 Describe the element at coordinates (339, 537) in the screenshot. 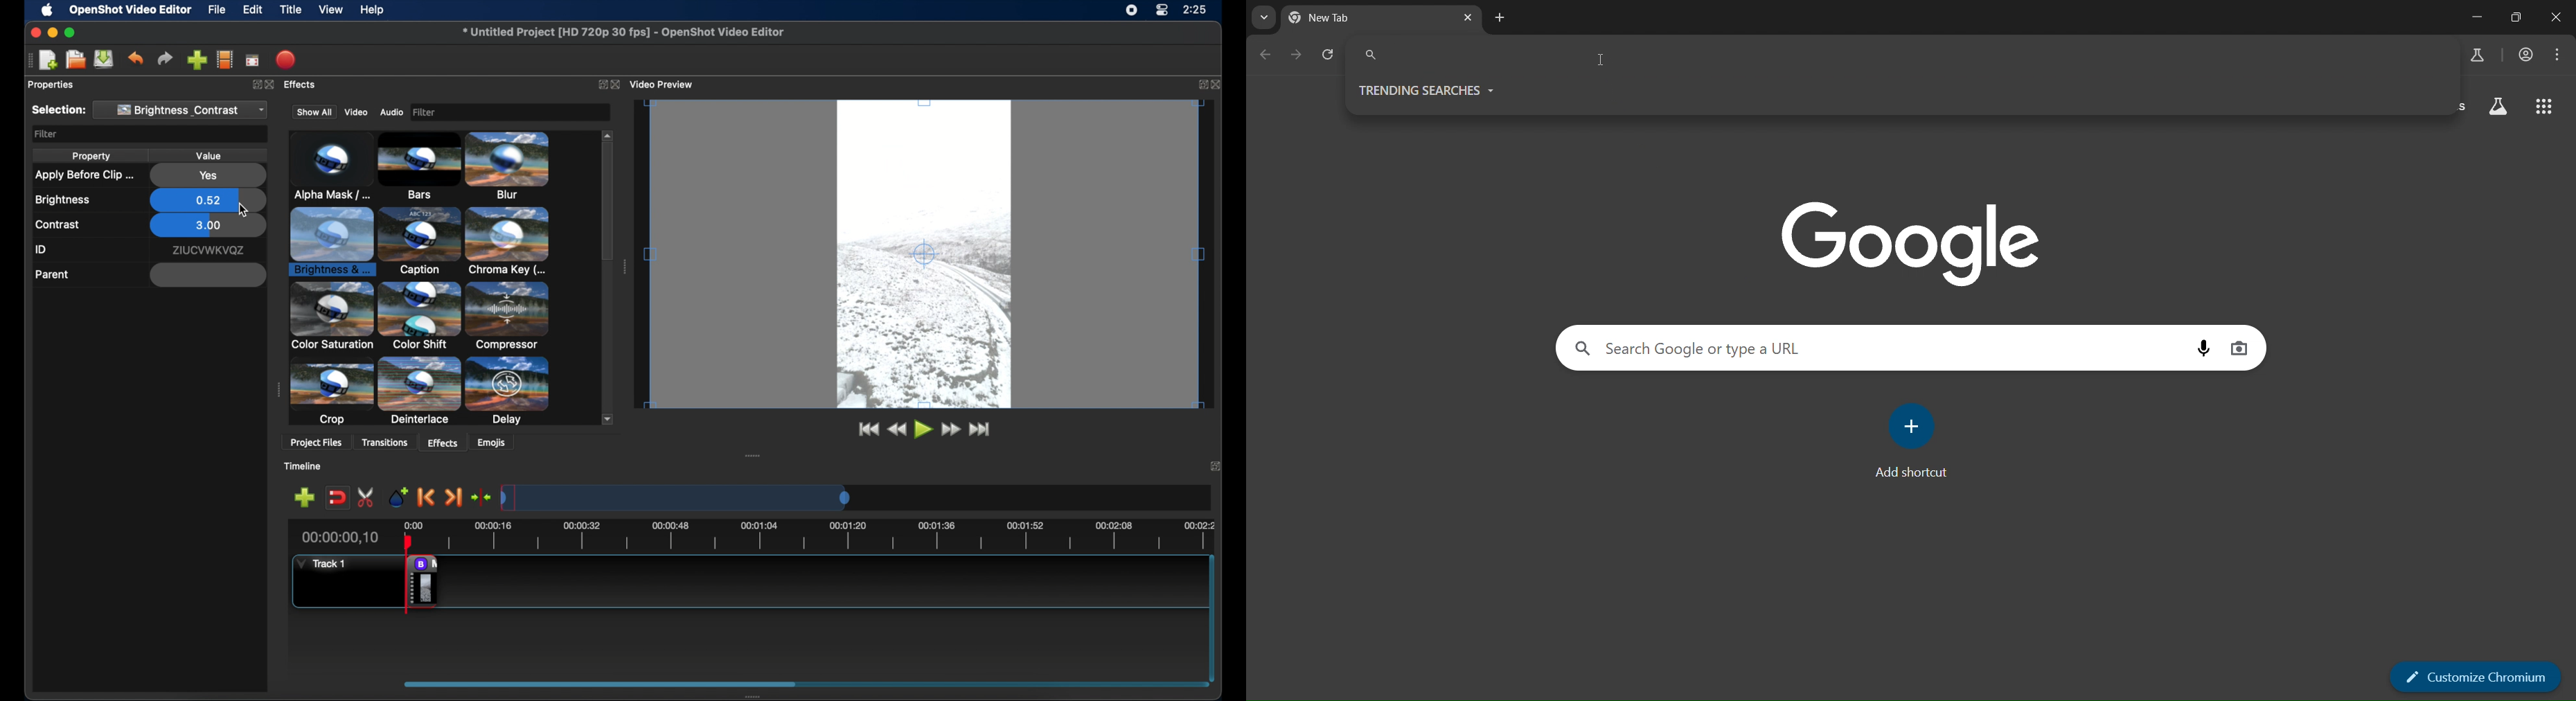

I see `00:00:00,10` at that location.